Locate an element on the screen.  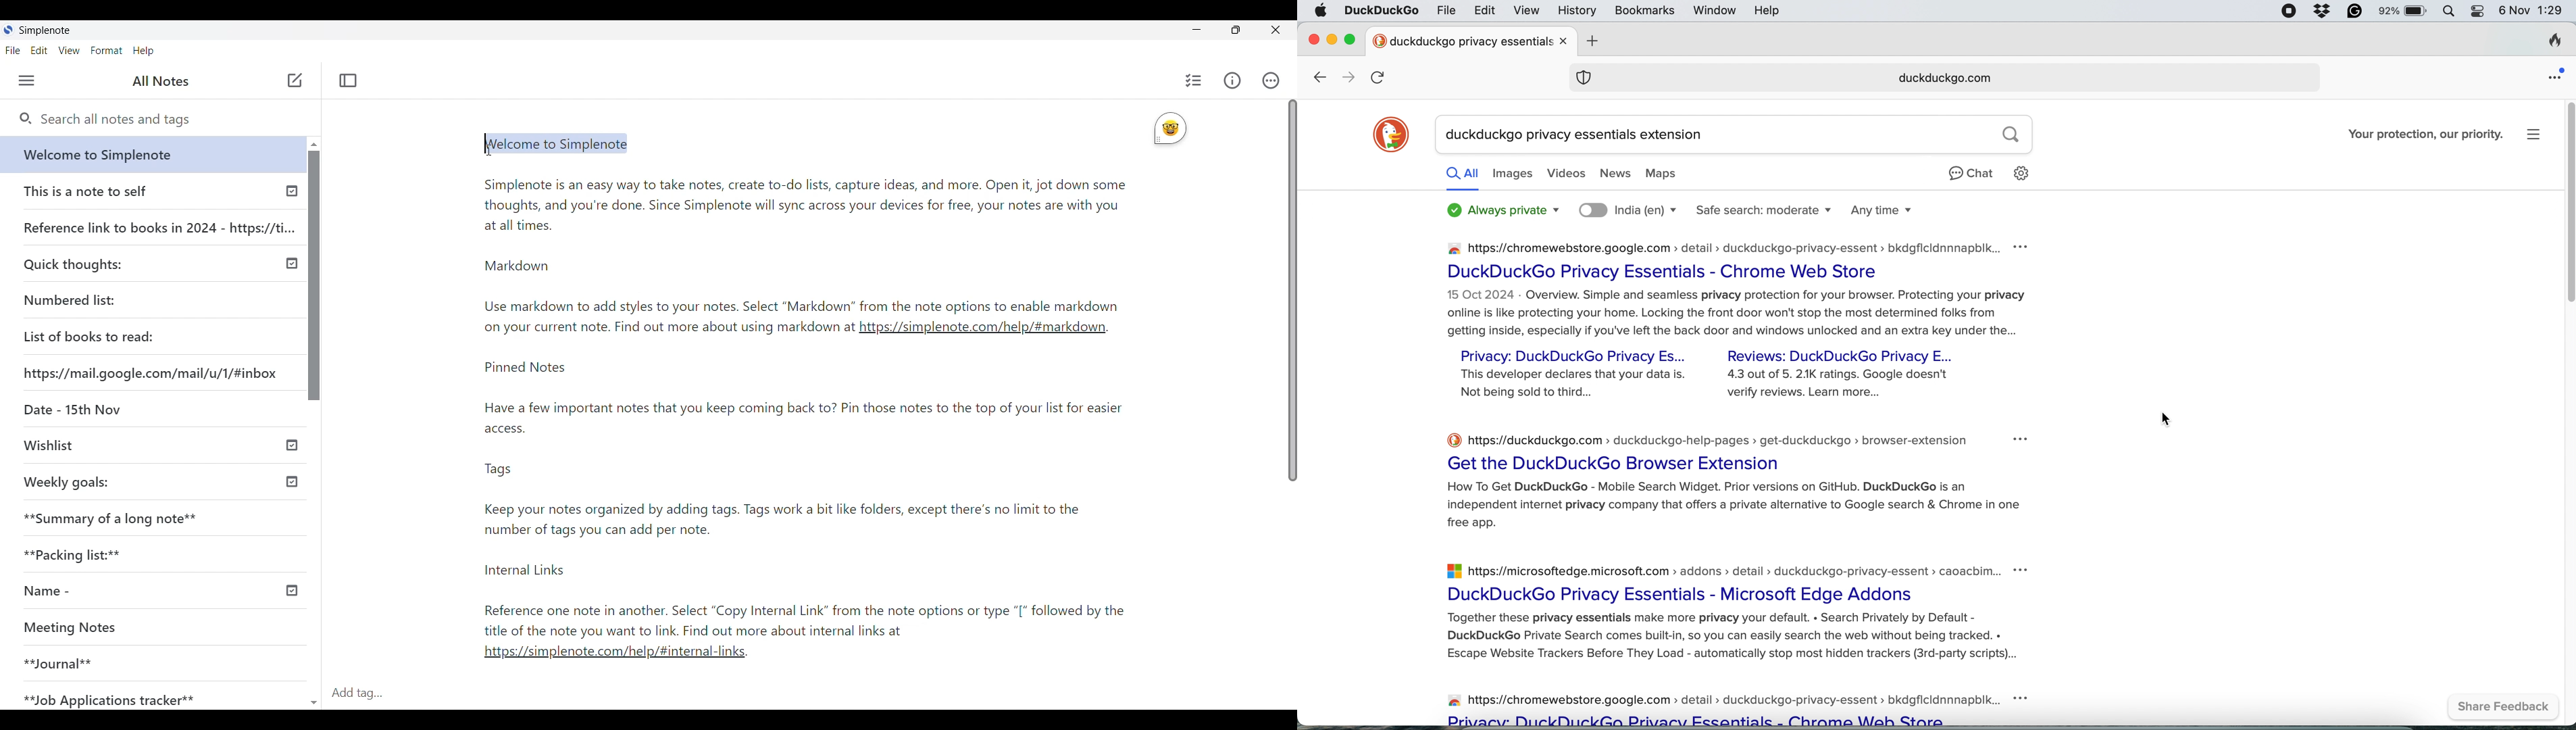
Check icon indicates published notes is located at coordinates (293, 446).